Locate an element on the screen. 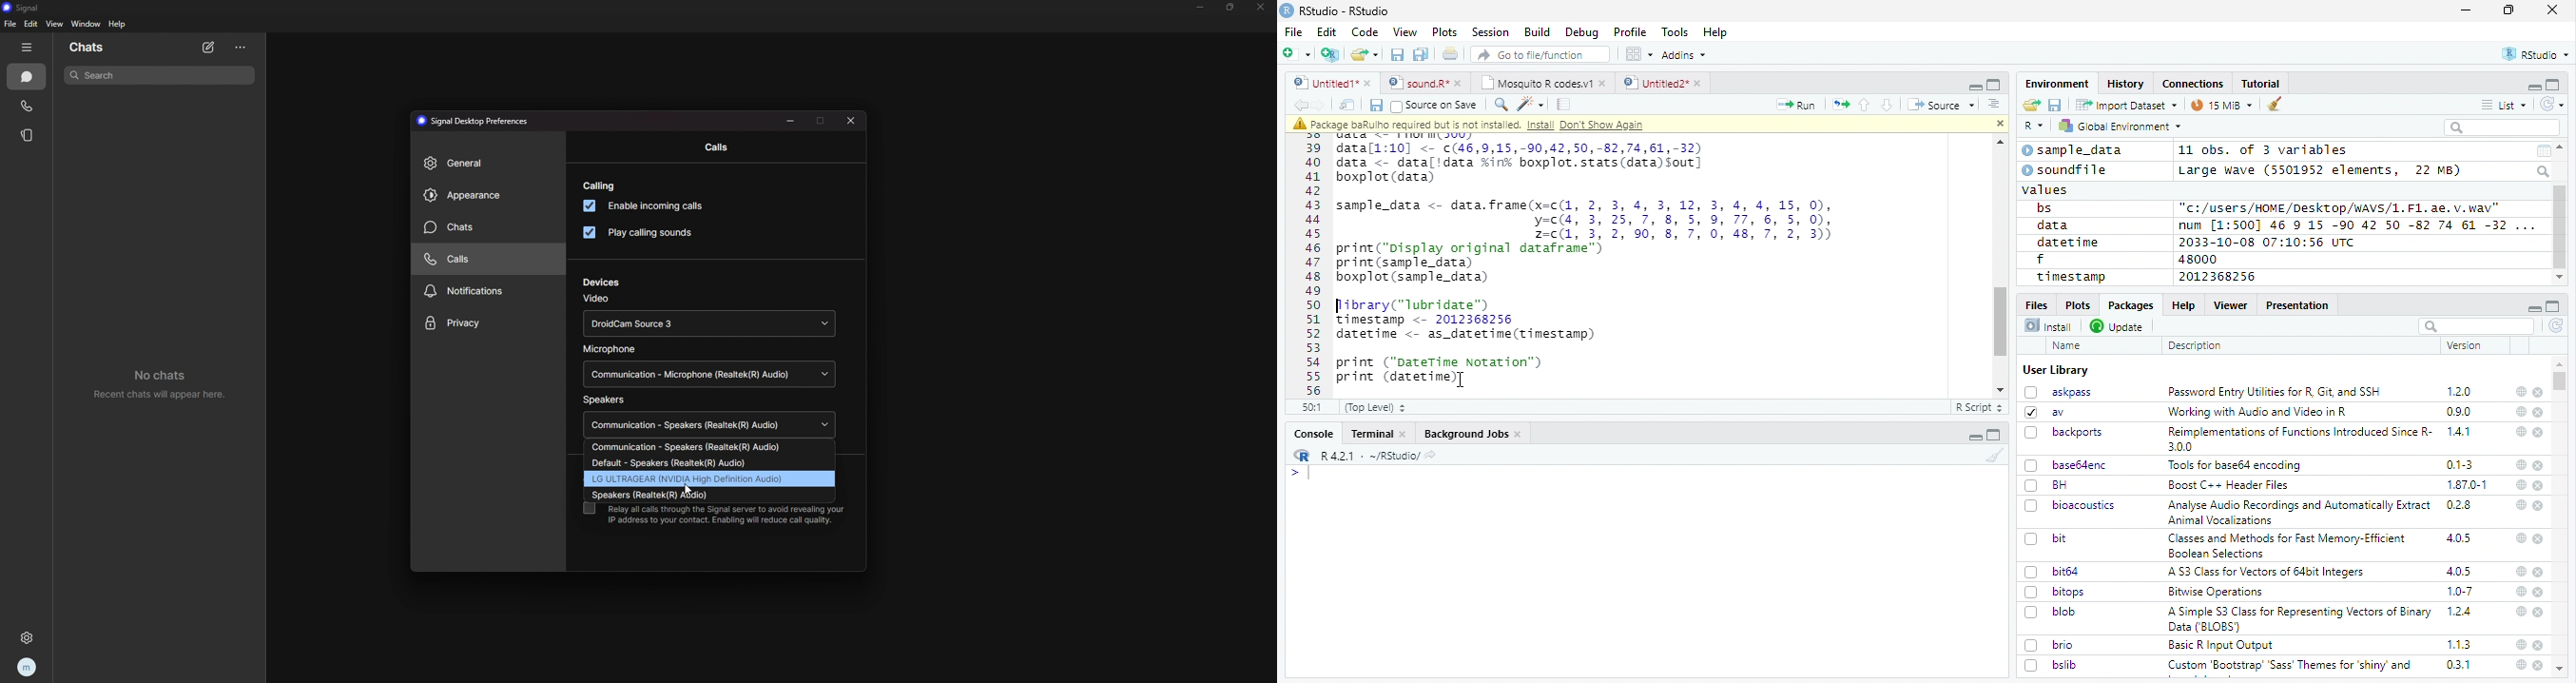 Image resolution: width=2576 pixels, height=700 pixels. Save is located at coordinates (2056, 106).